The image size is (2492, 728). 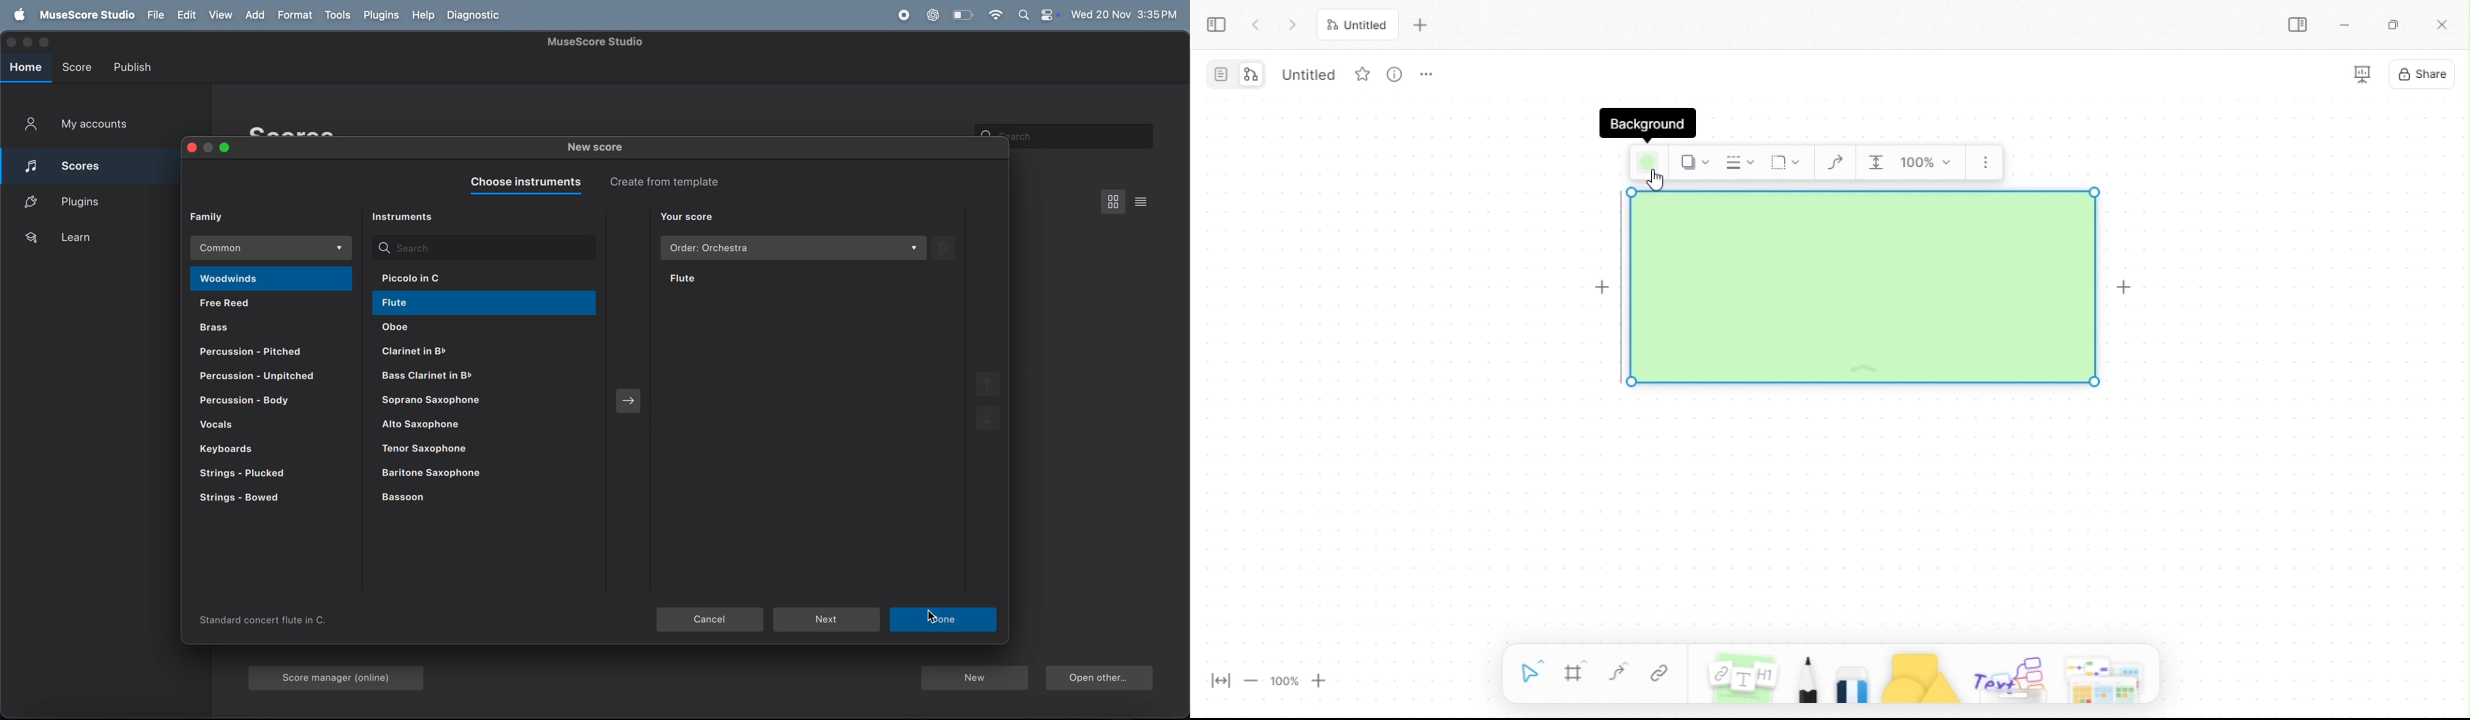 I want to click on choose your instrument by adding them to list, so click(x=814, y=437).